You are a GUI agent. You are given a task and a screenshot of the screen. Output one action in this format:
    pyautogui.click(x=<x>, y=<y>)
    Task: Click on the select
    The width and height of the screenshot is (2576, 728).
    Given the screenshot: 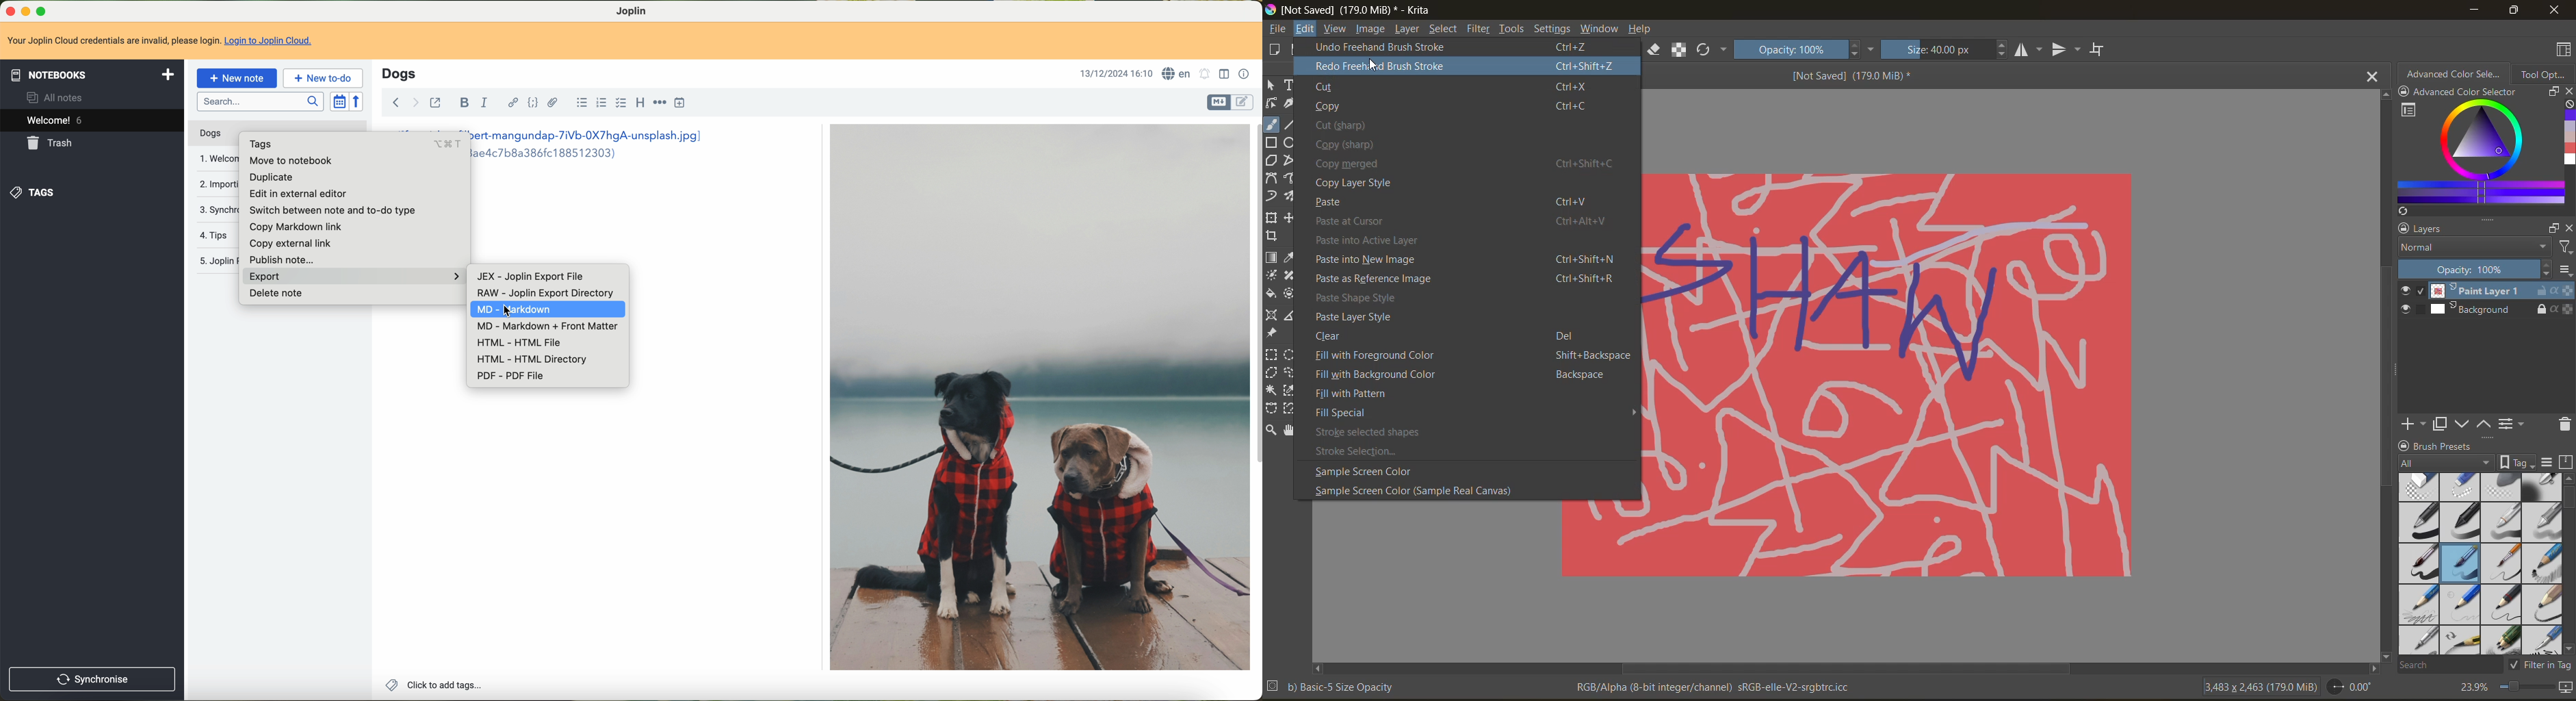 What is the action you would take?
    pyautogui.click(x=1443, y=29)
    